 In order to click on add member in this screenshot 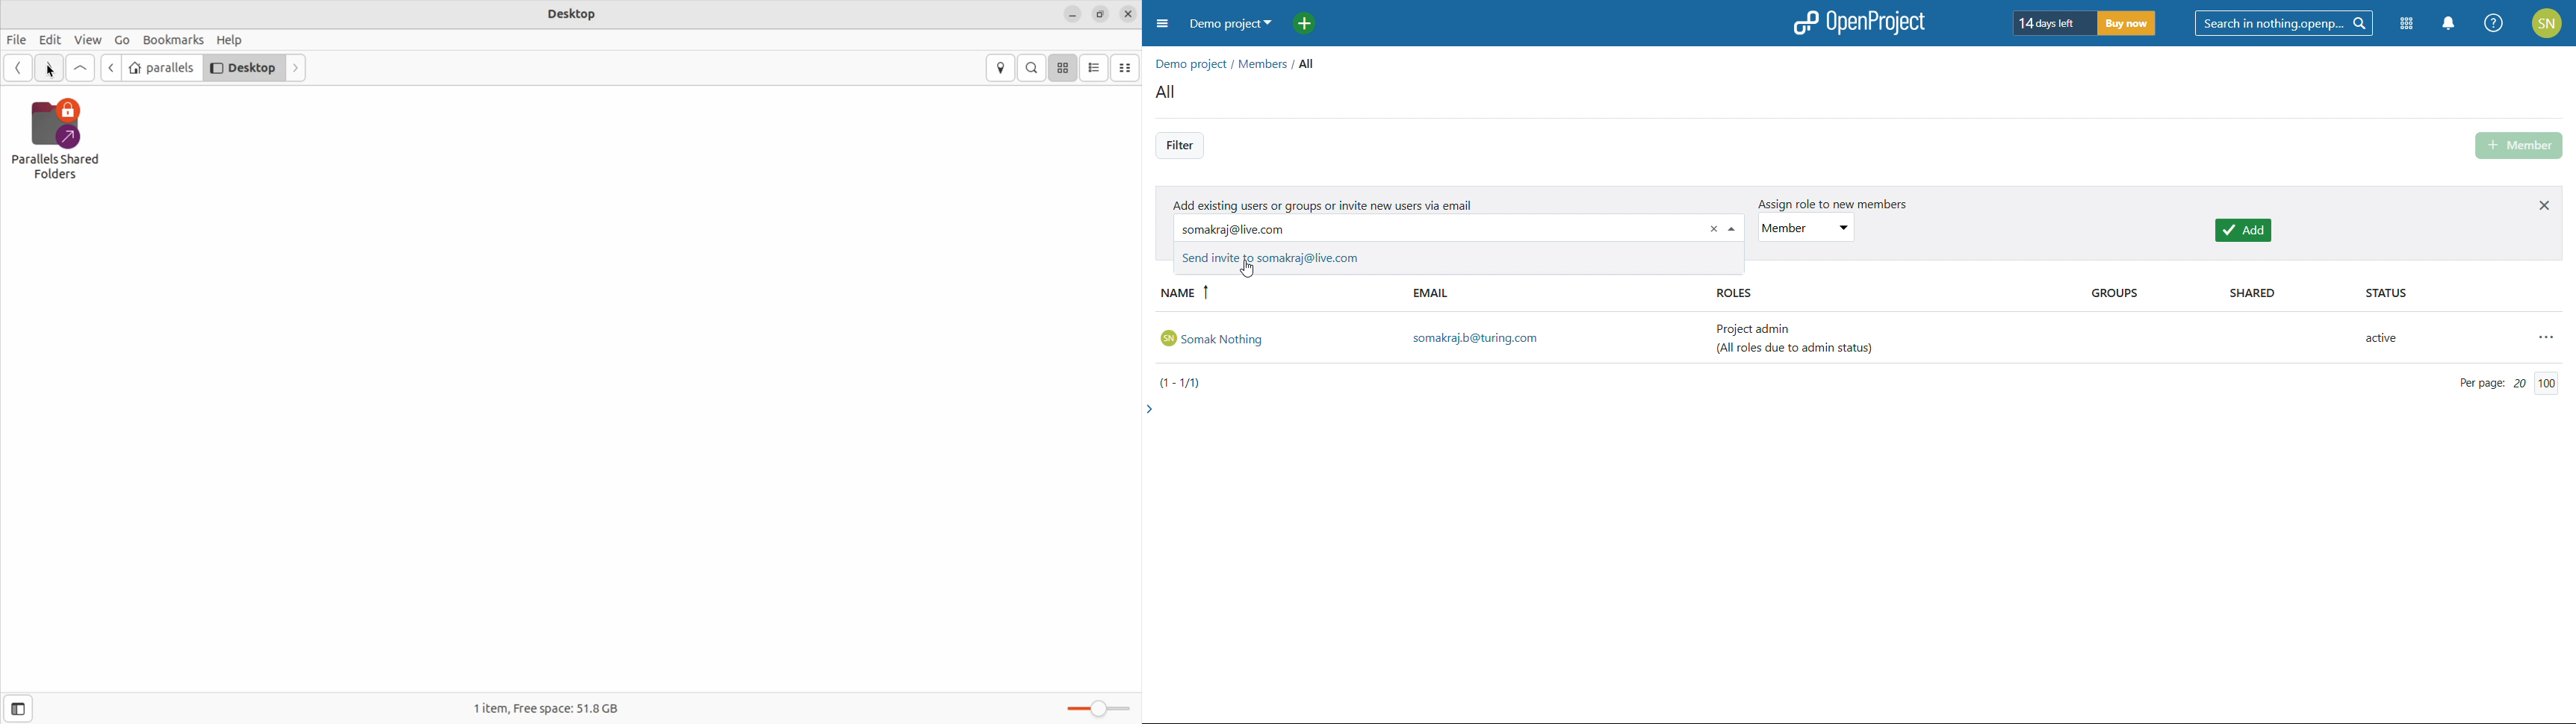, I will do `click(2521, 146)`.